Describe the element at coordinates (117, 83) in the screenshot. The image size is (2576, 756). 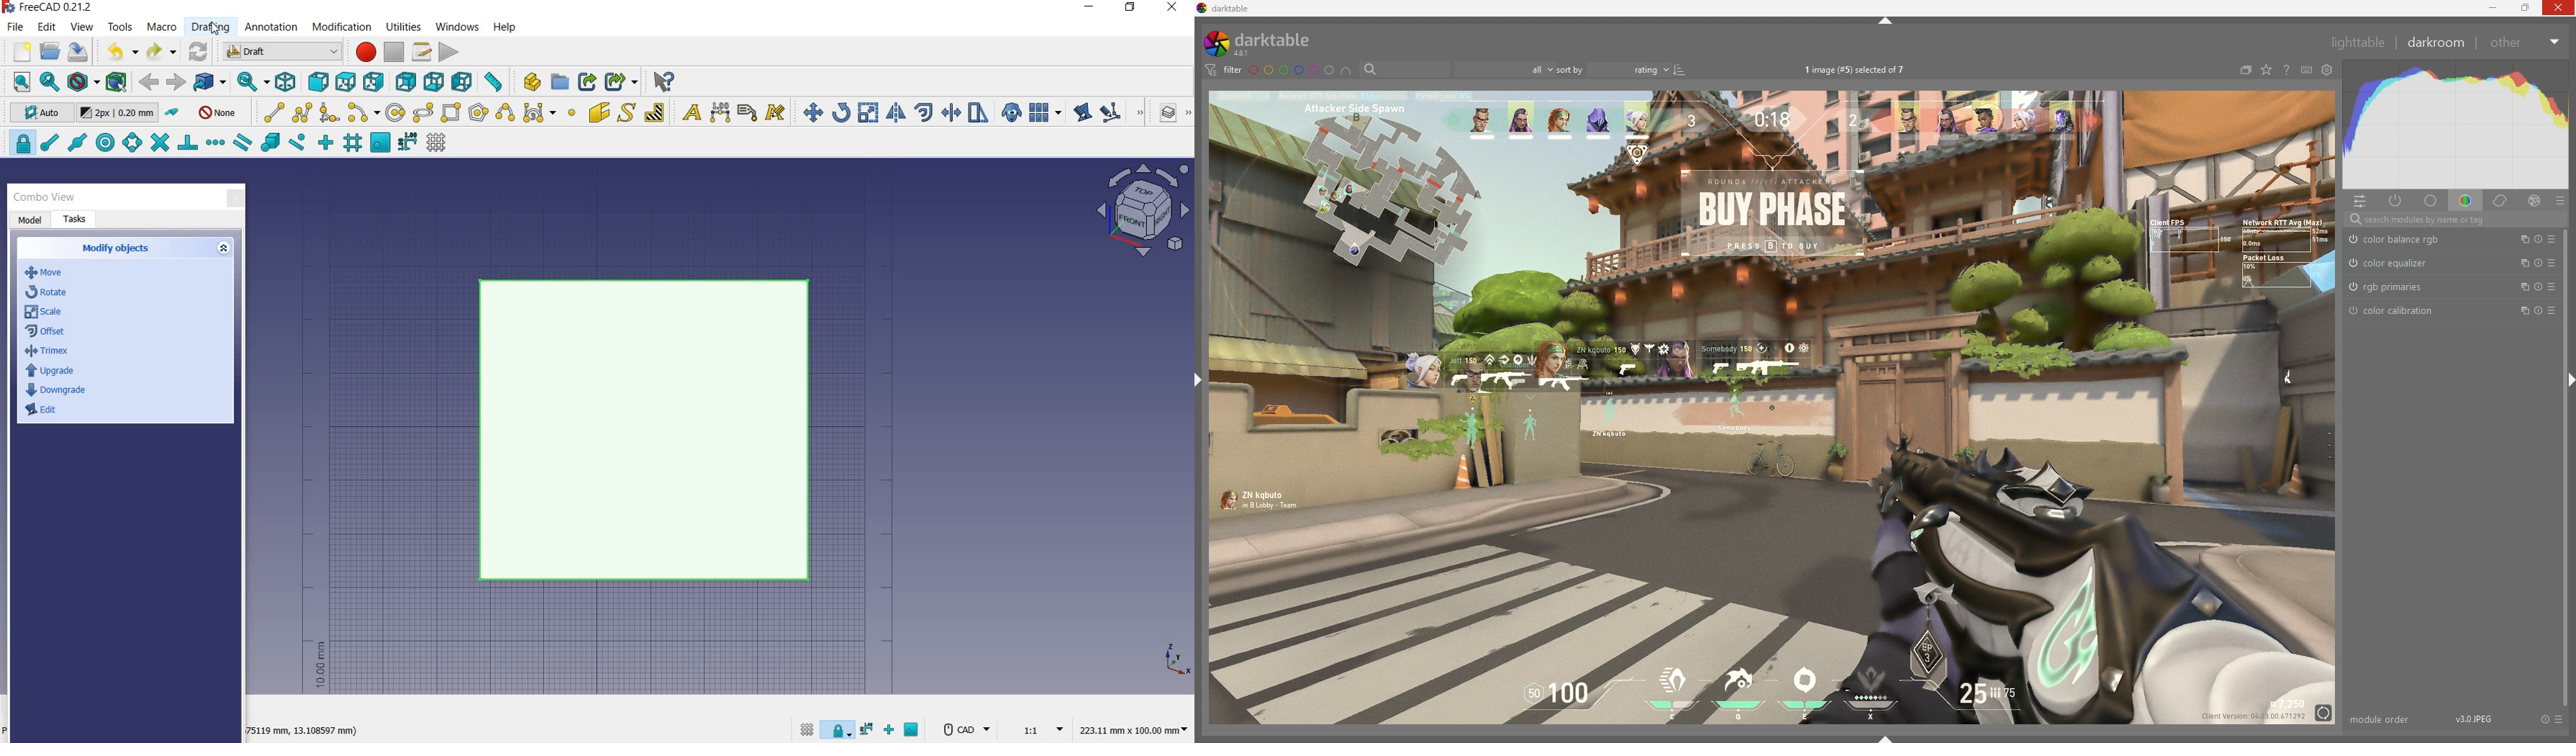
I see `bounding box` at that location.